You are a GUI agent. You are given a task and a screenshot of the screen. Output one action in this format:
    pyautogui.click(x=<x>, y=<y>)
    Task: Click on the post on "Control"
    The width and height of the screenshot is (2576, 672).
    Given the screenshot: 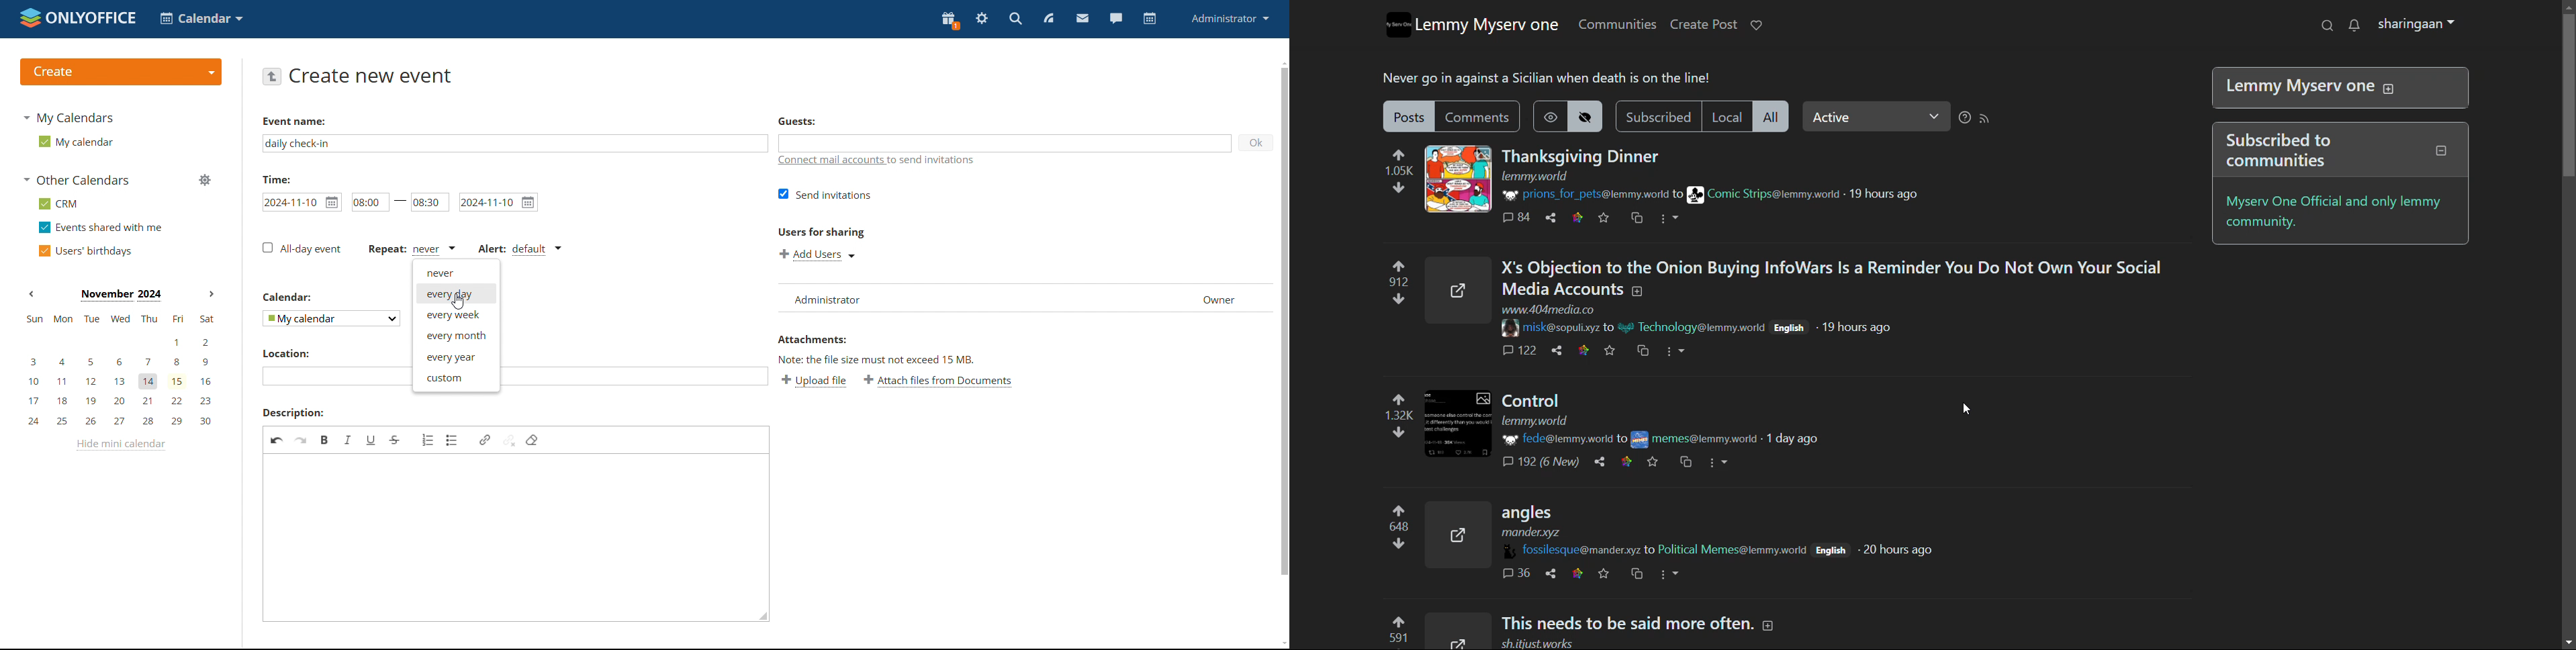 What is the action you would take?
    pyautogui.click(x=1632, y=405)
    